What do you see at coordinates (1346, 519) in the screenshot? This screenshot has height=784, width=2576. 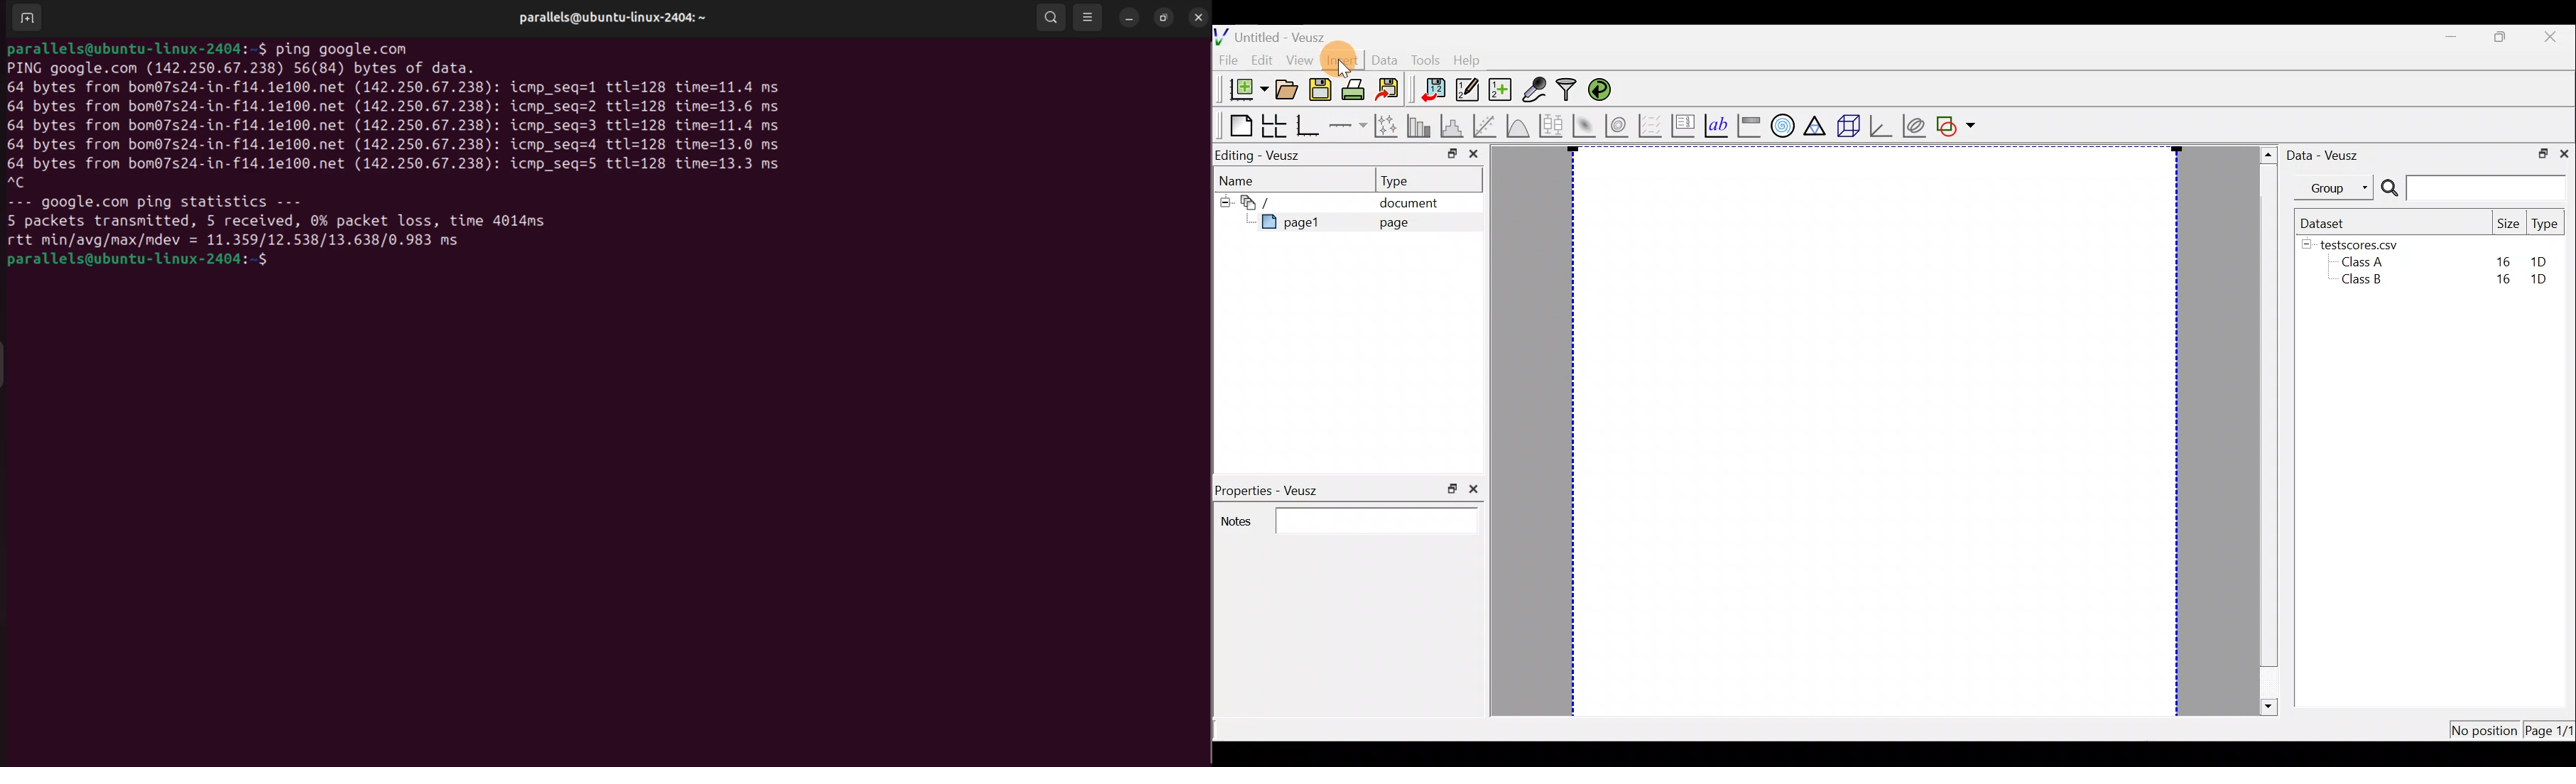 I see `Notes` at bounding box center [1346, 519].